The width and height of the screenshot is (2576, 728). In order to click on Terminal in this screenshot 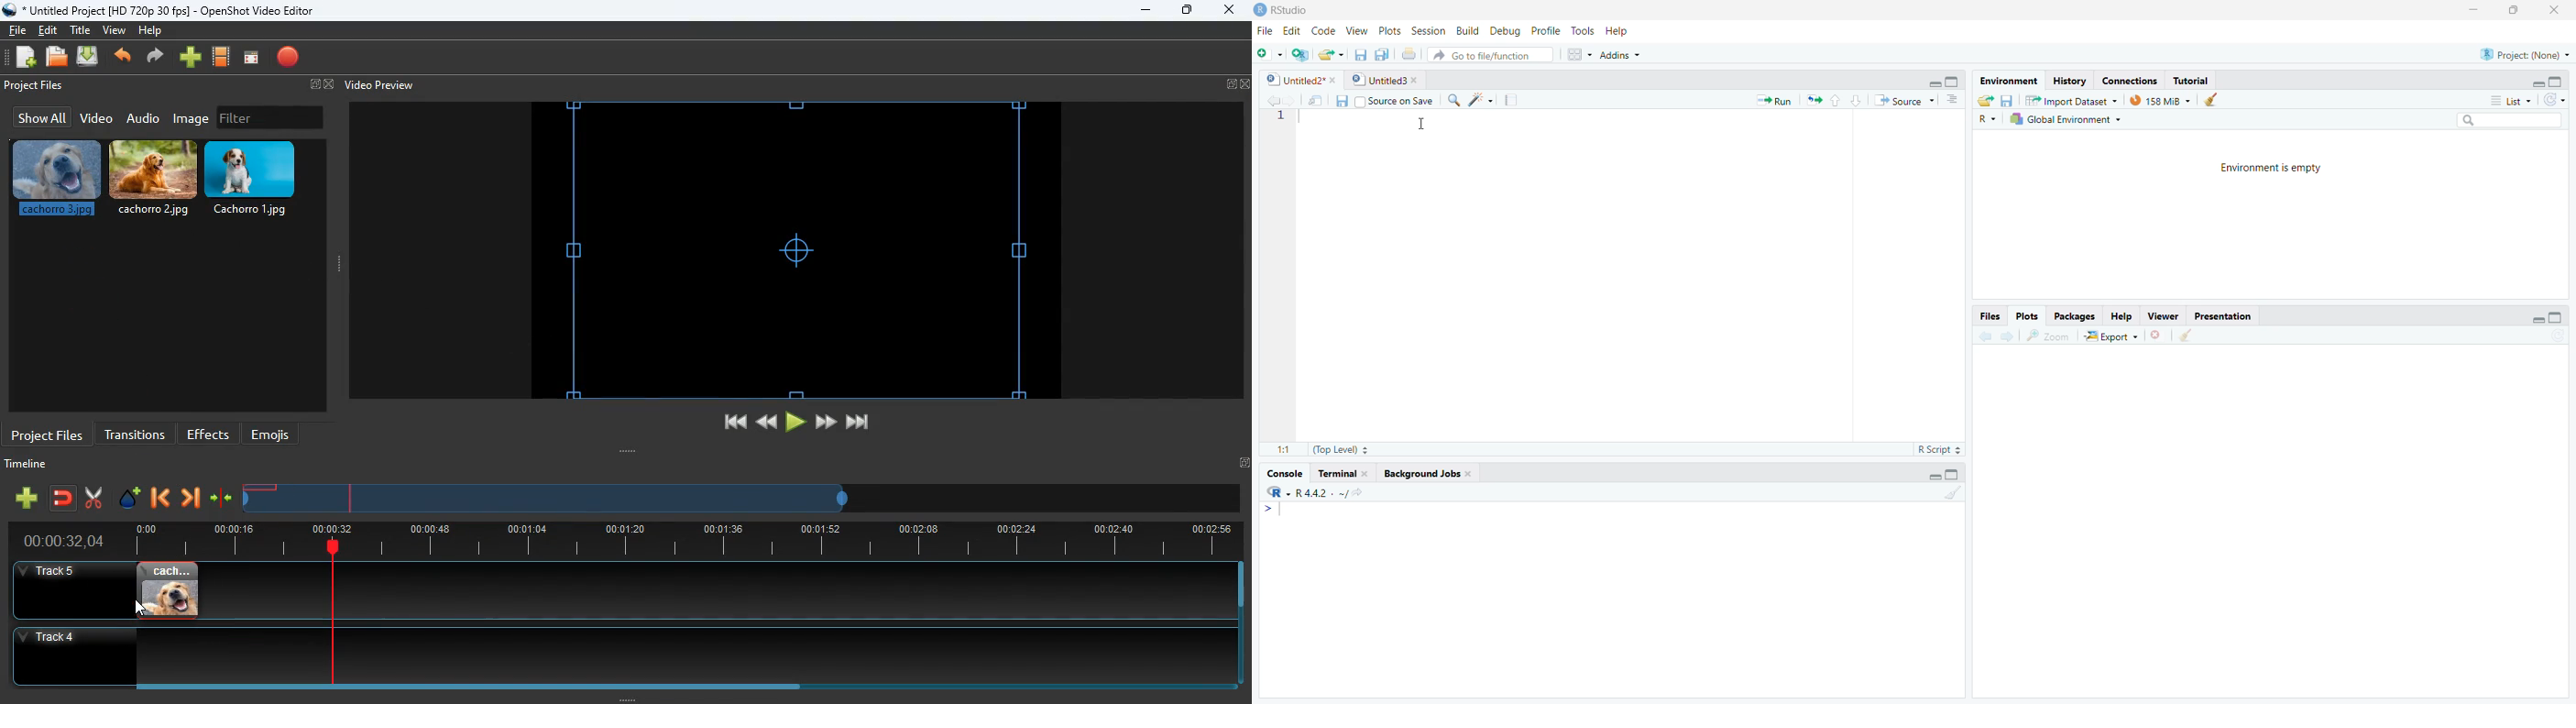, I will do `click(1344, 472)`.